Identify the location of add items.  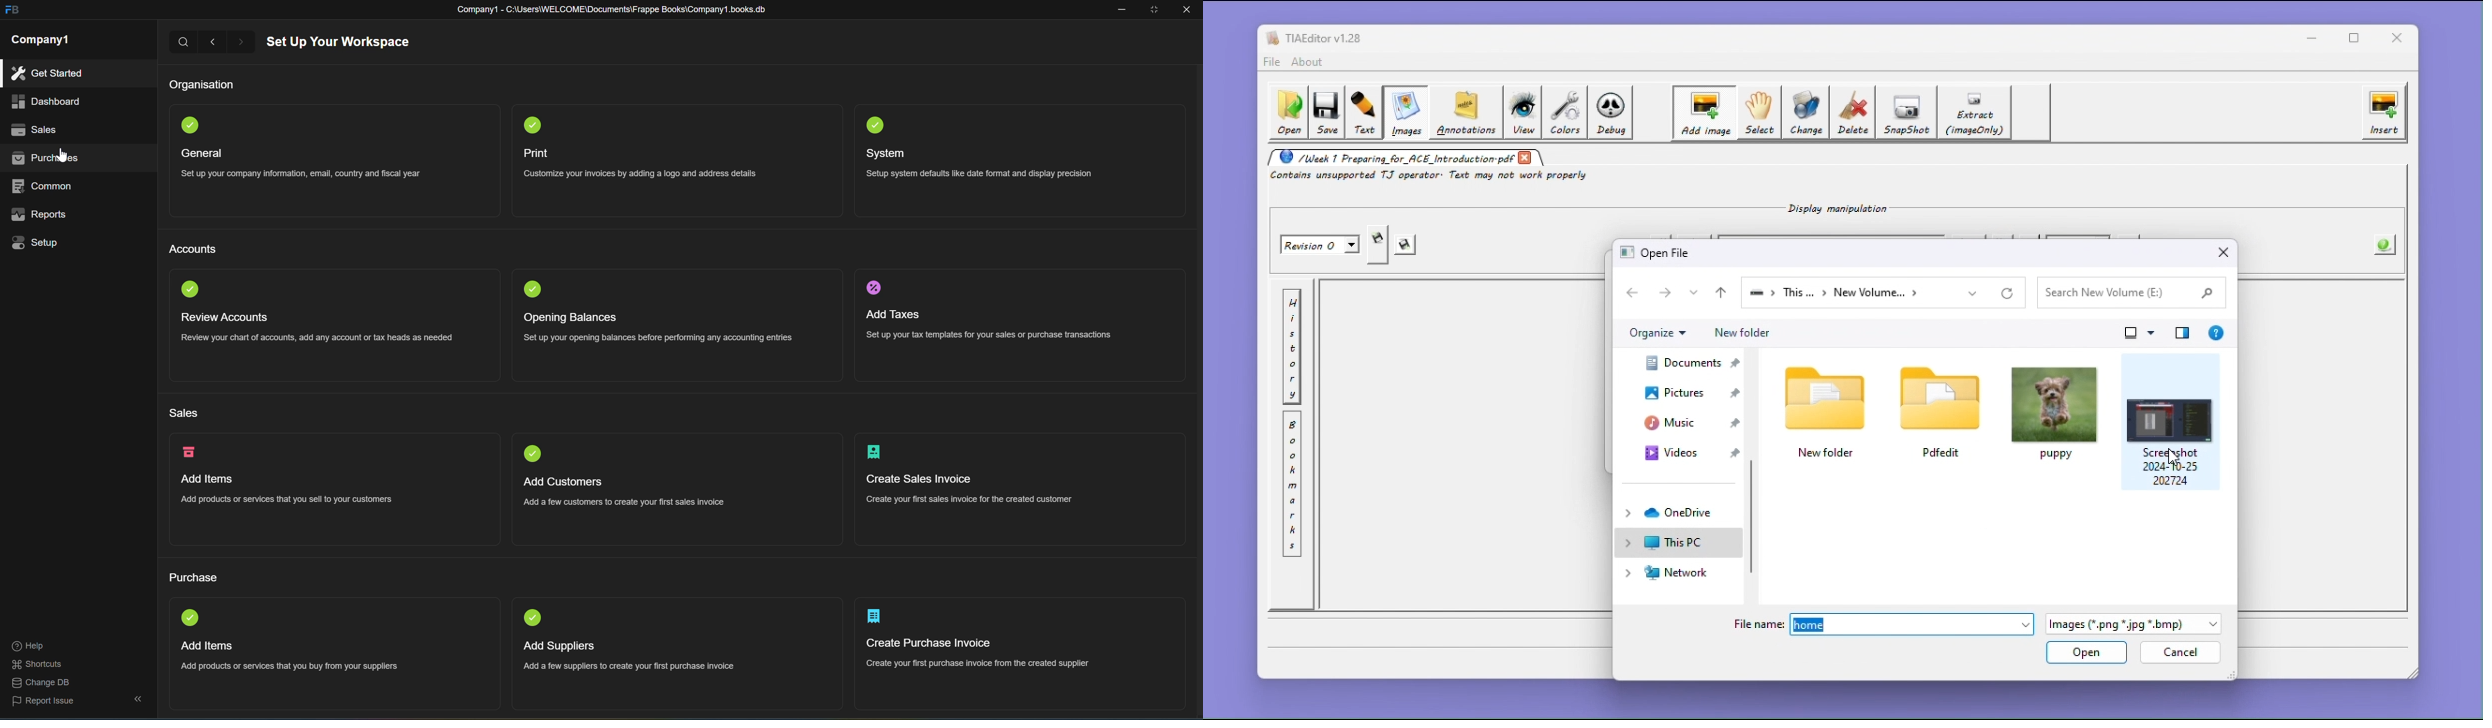
(209, 645).